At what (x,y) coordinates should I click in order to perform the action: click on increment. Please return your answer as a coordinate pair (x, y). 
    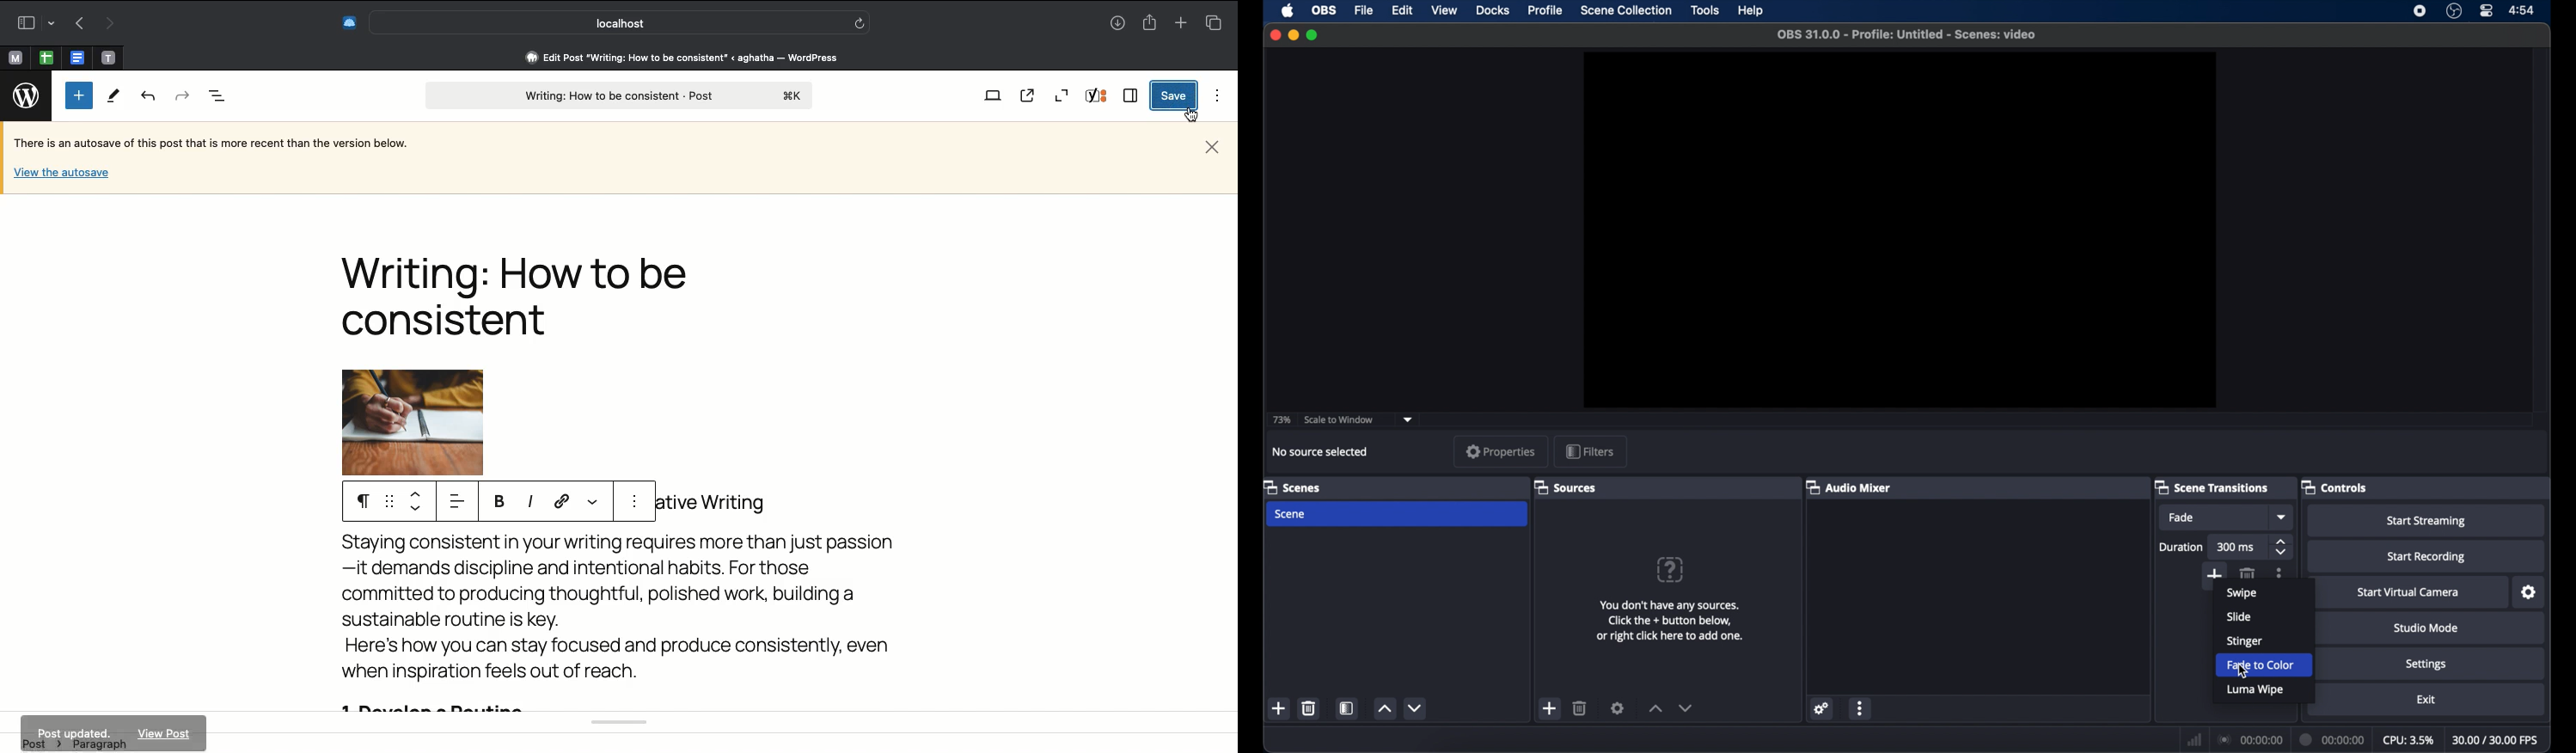
    Looking at the image, I should click on (1655, 708).